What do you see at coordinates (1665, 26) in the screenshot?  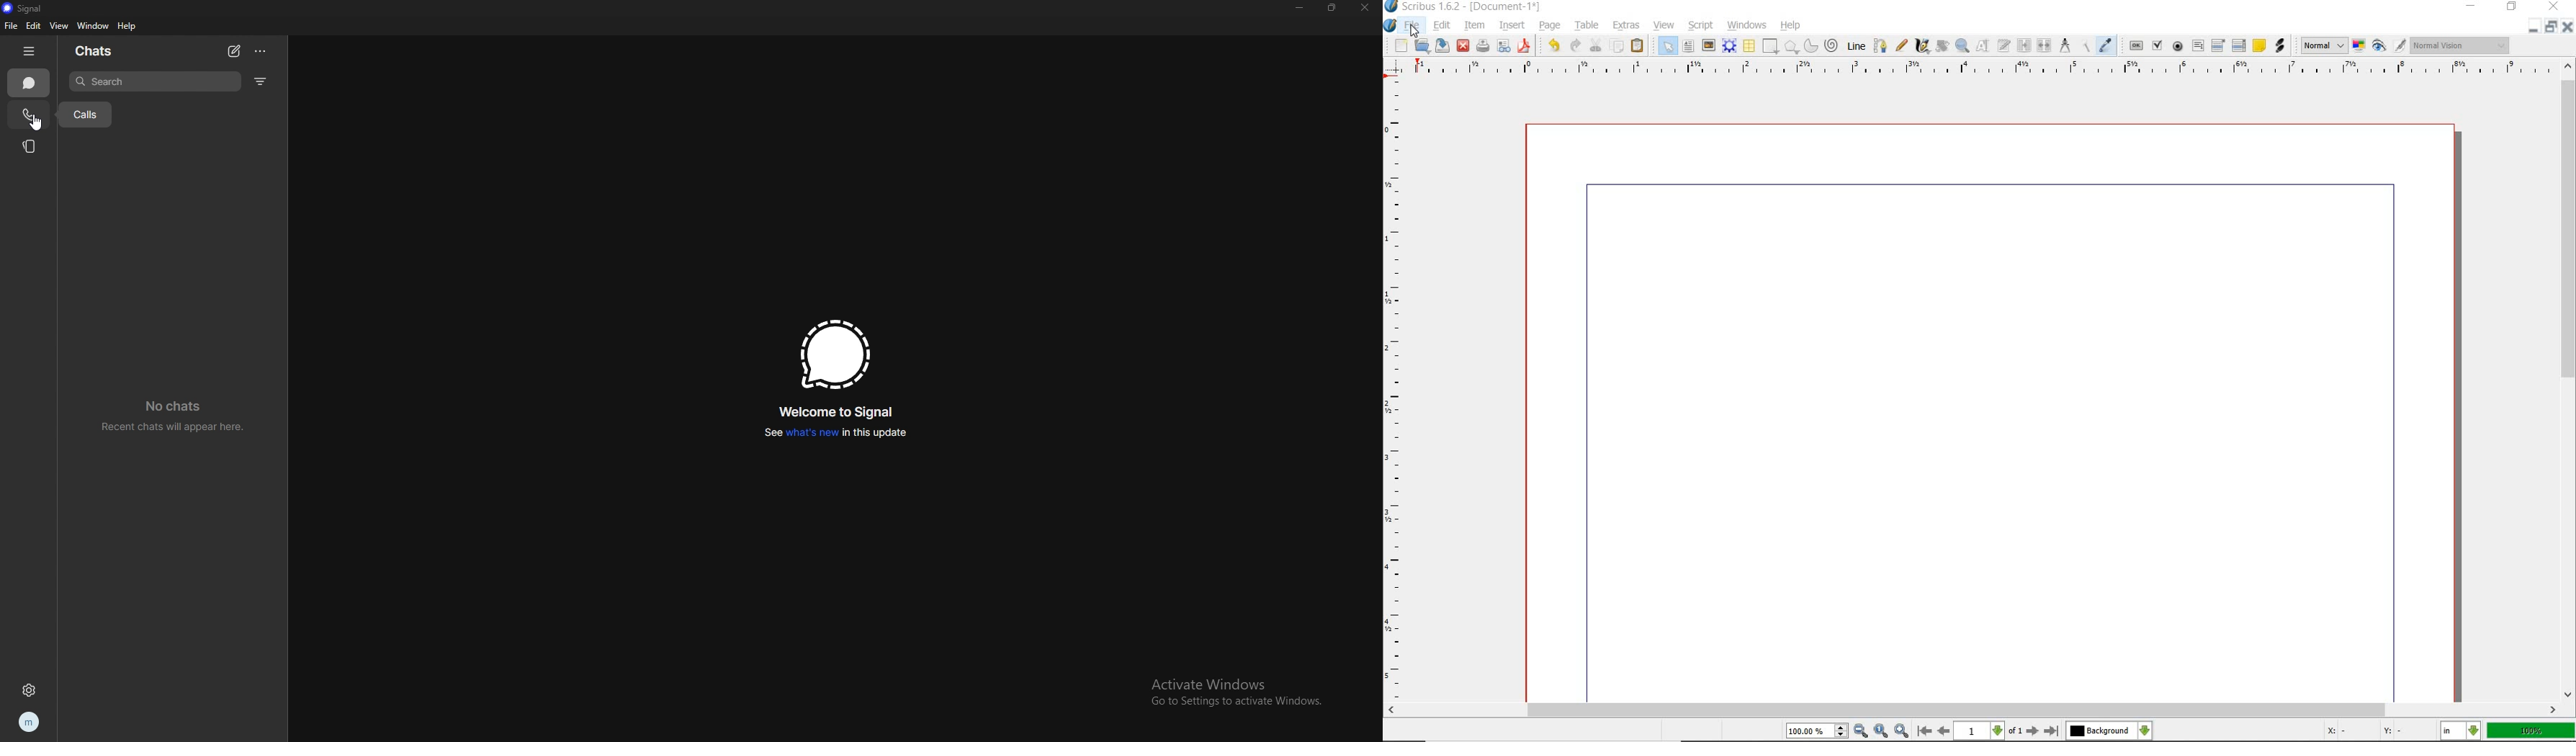 I see `view` at bounding box center [1665, 26].